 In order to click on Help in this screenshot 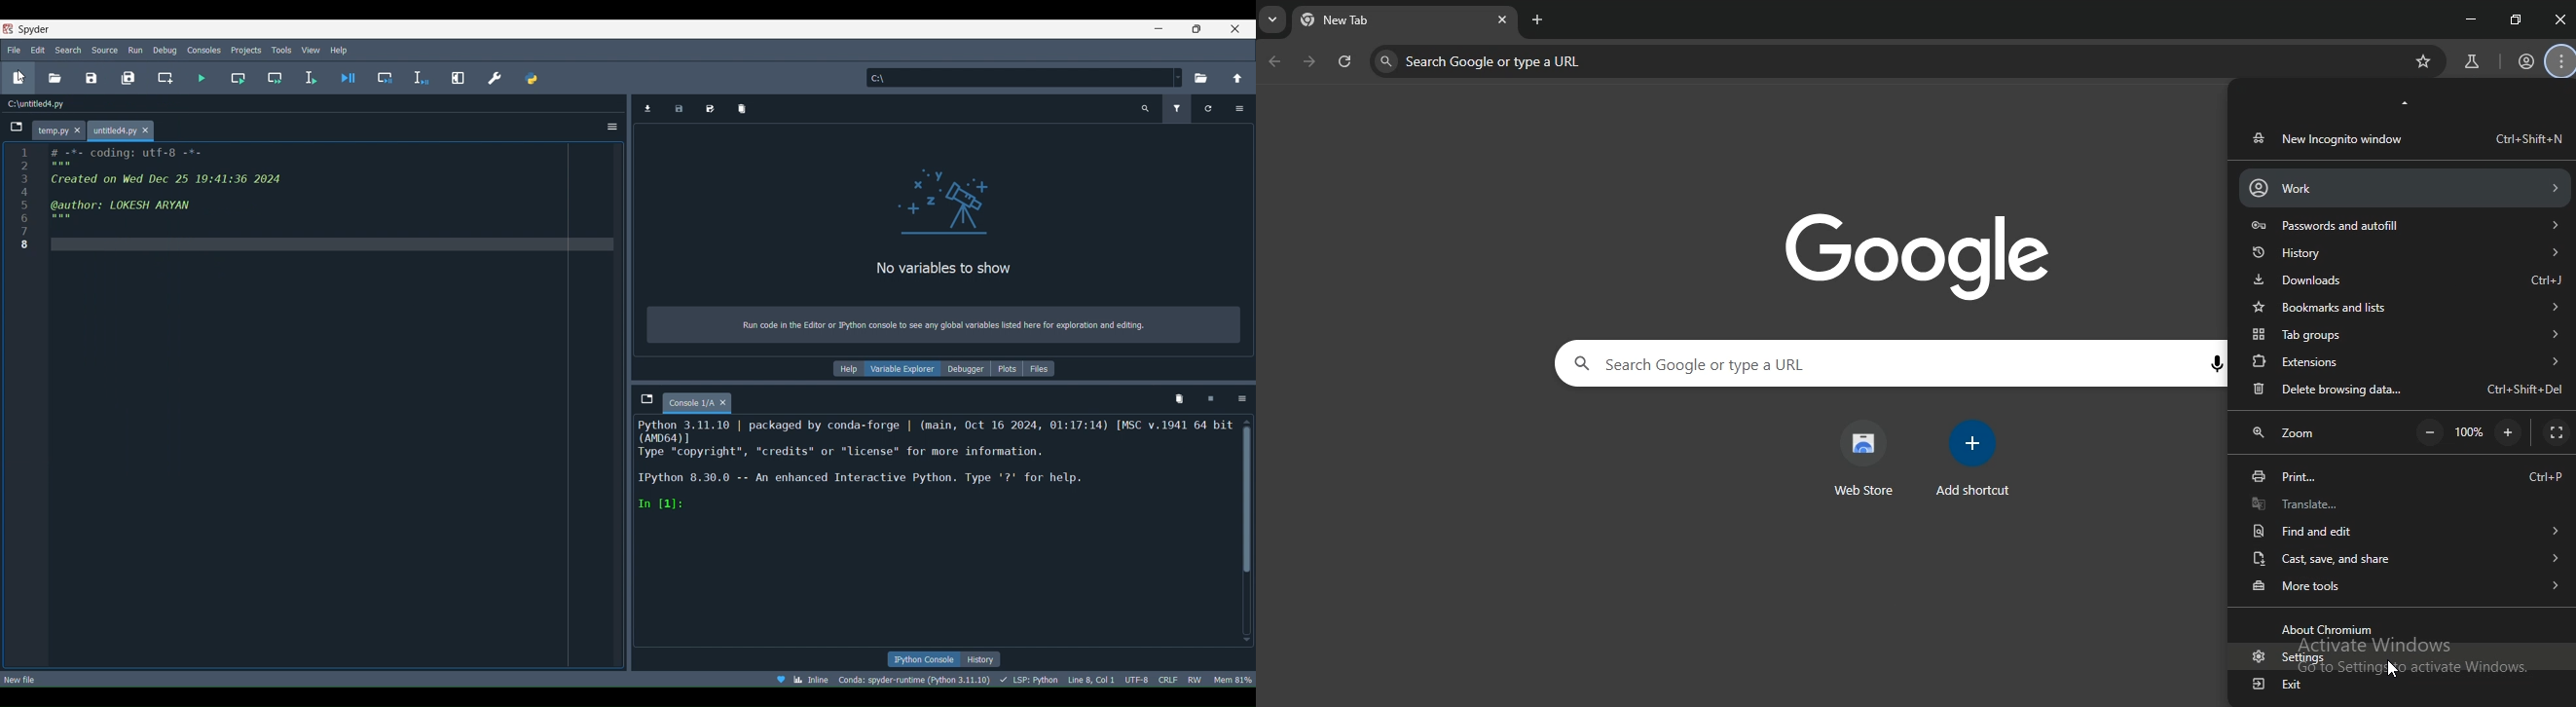, I will do `click(343, 48)`.